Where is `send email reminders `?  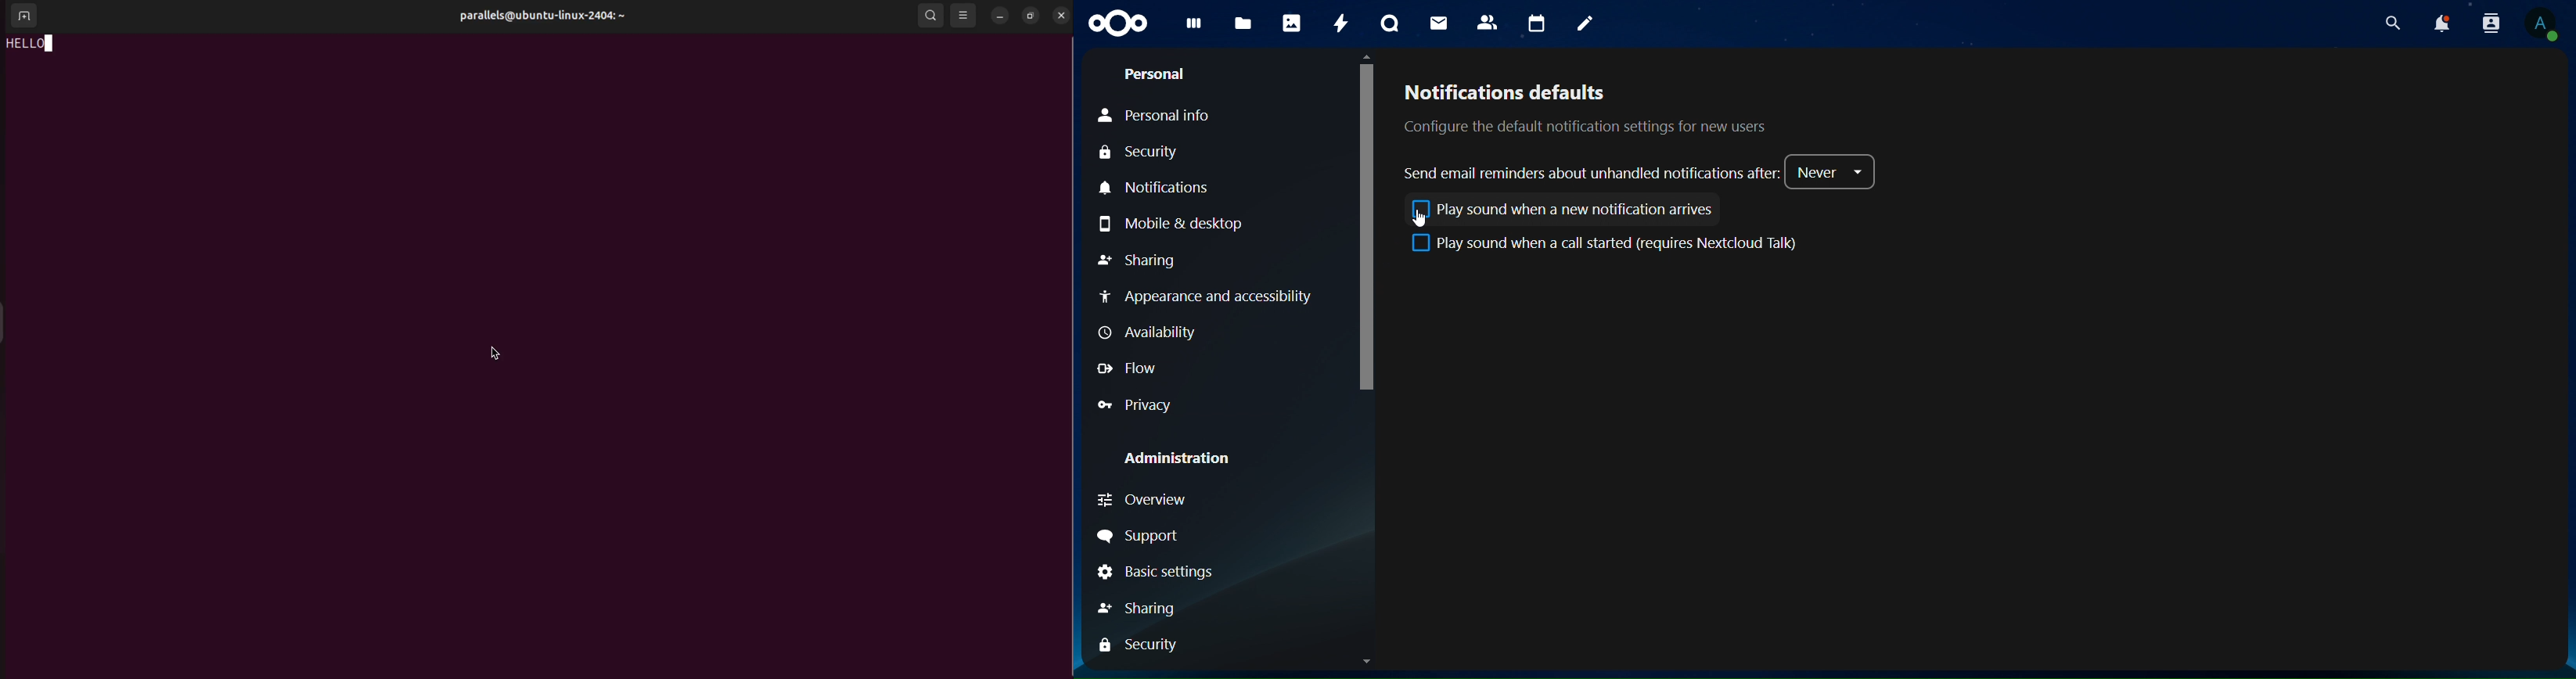
send email reminders  is located at coordinates (1591, 174).